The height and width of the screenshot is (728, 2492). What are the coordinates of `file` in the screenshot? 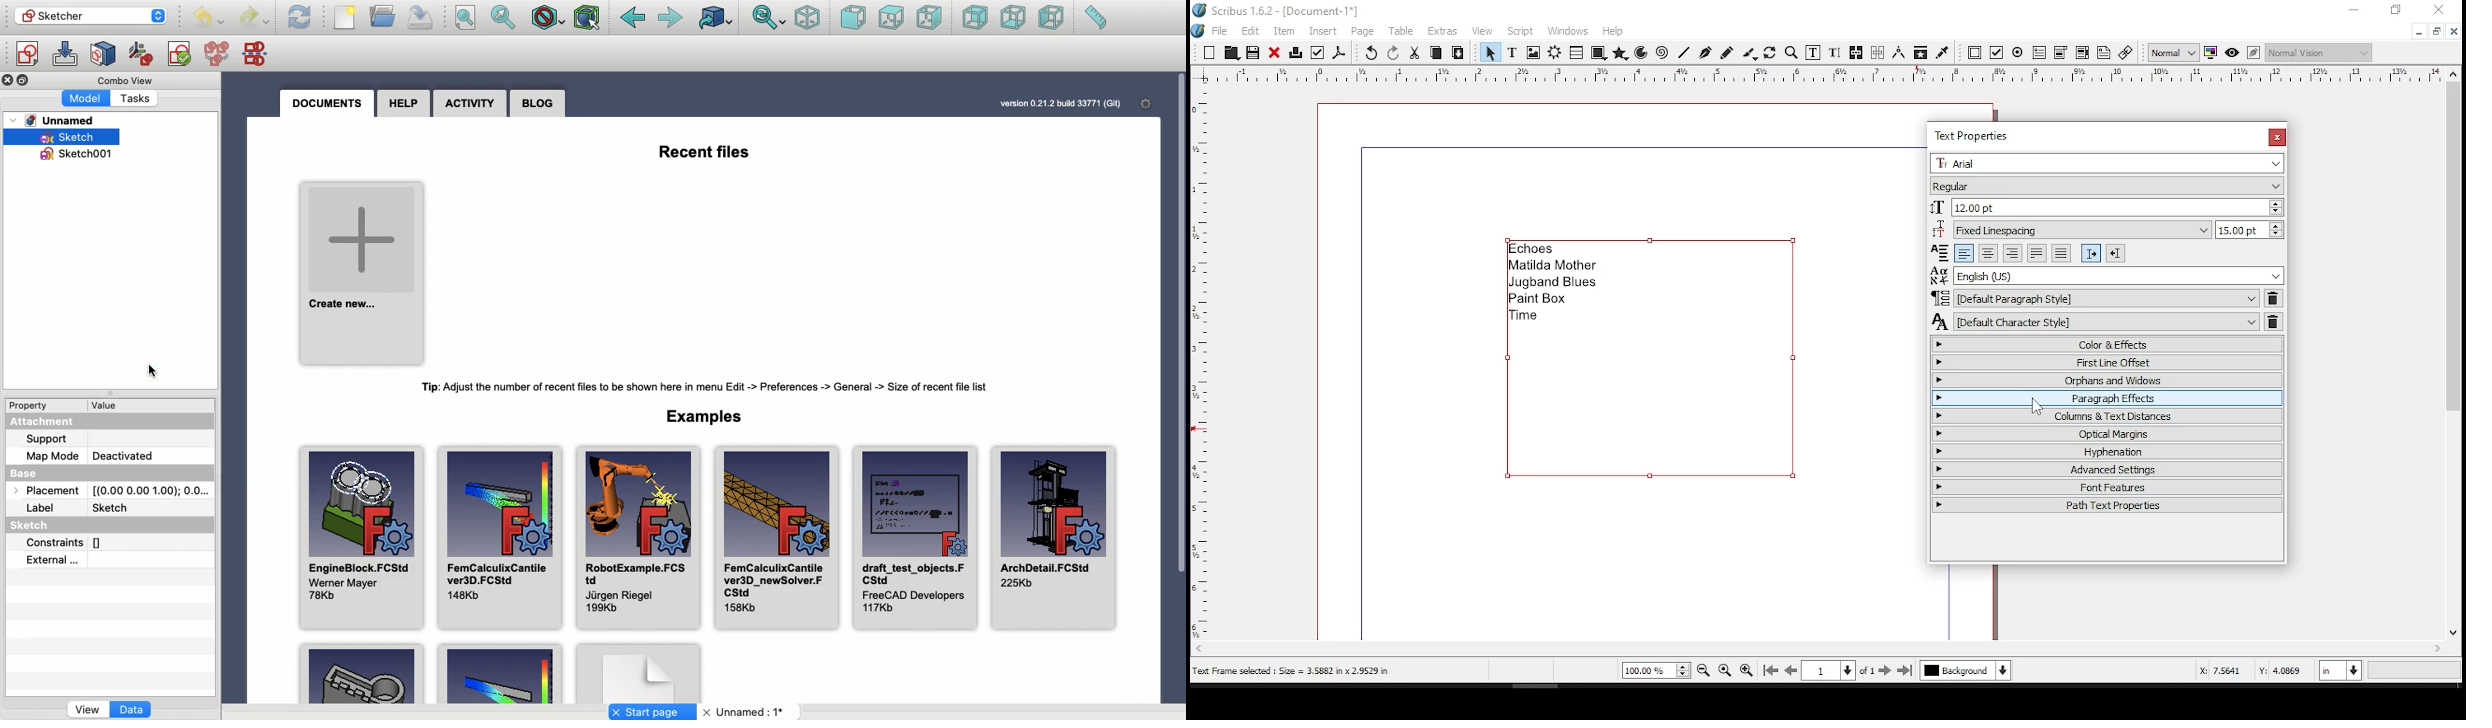 It's located at (1222, 30).